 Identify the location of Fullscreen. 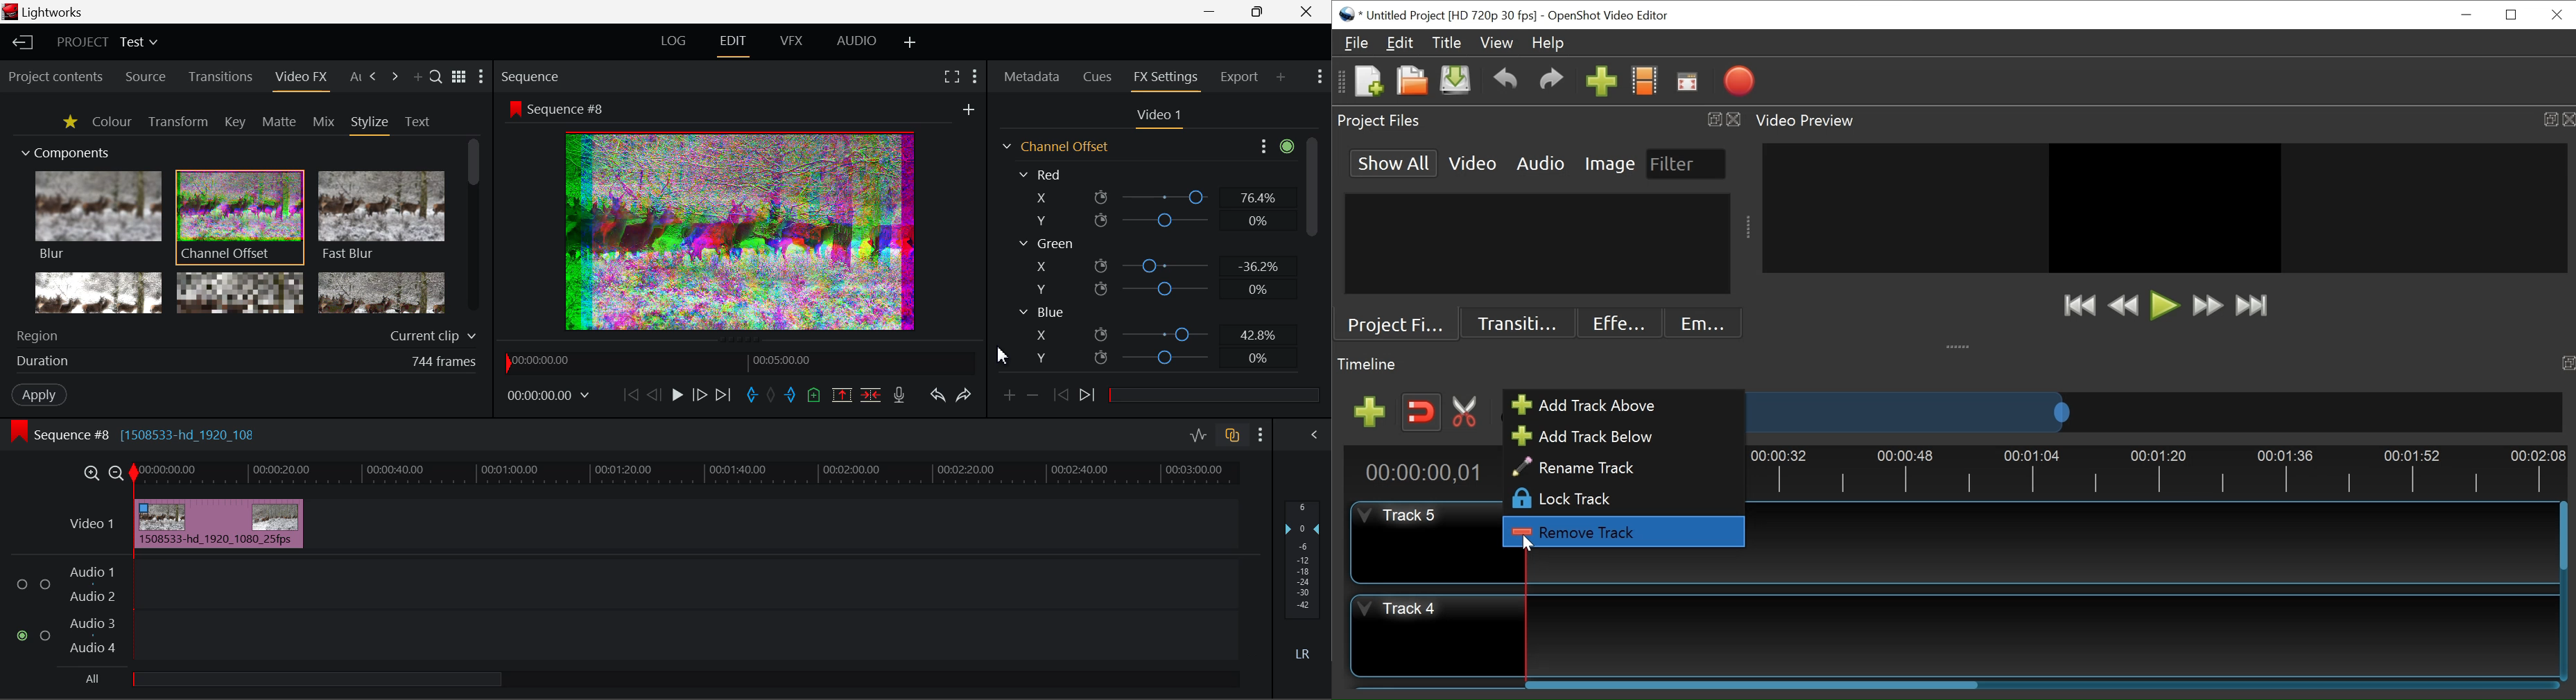
(1686, 82).